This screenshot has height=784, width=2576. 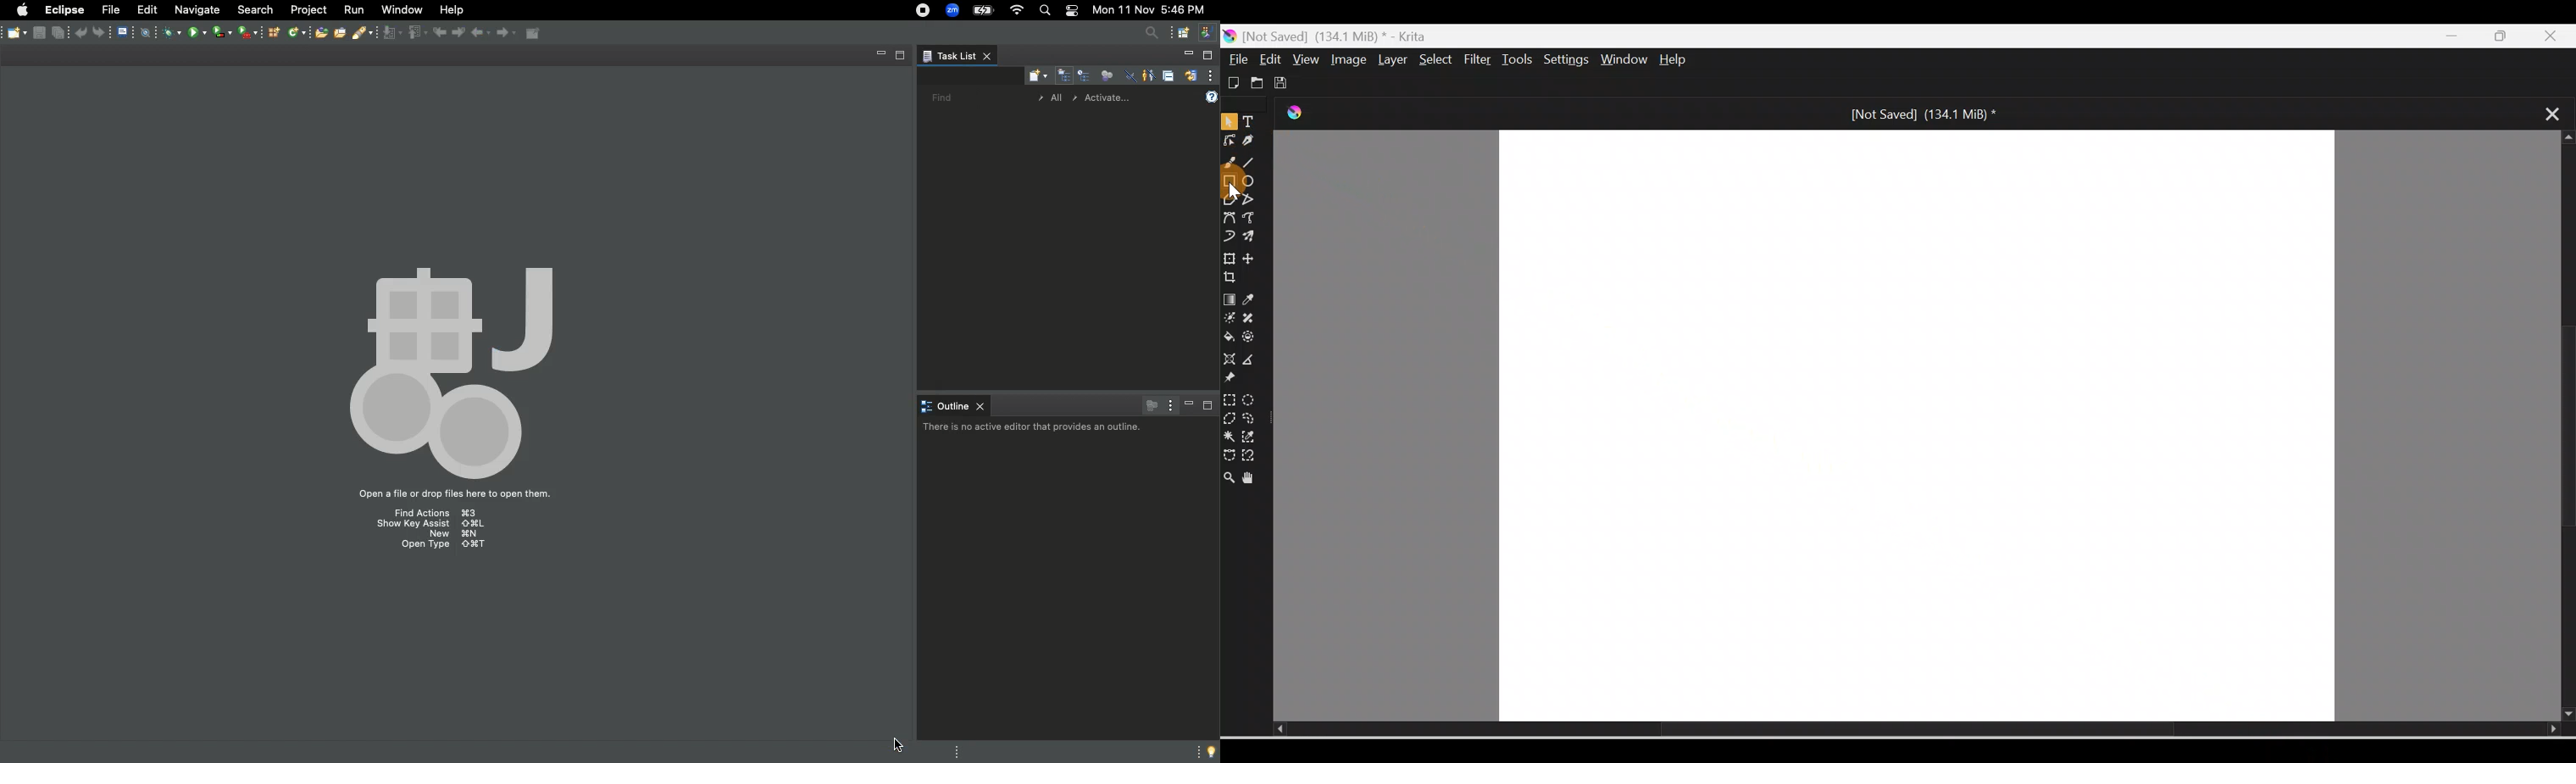 What do you see at coordinates (1255, 83) in the screenshot?
I see `Open existing document` at bounding box center [1255, 83].